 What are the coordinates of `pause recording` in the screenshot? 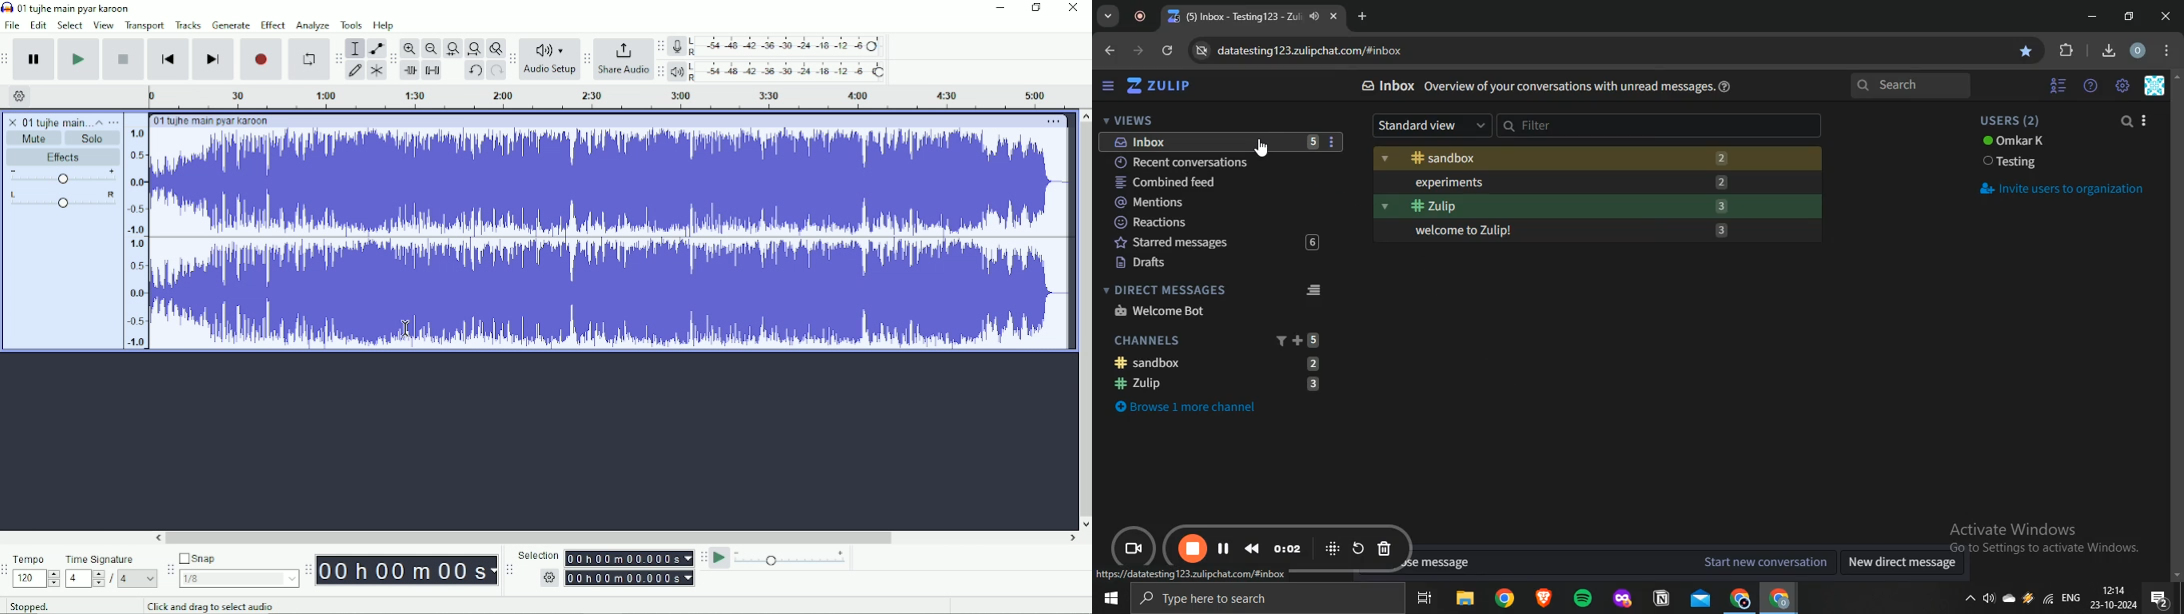 It's located at (1194, 549).